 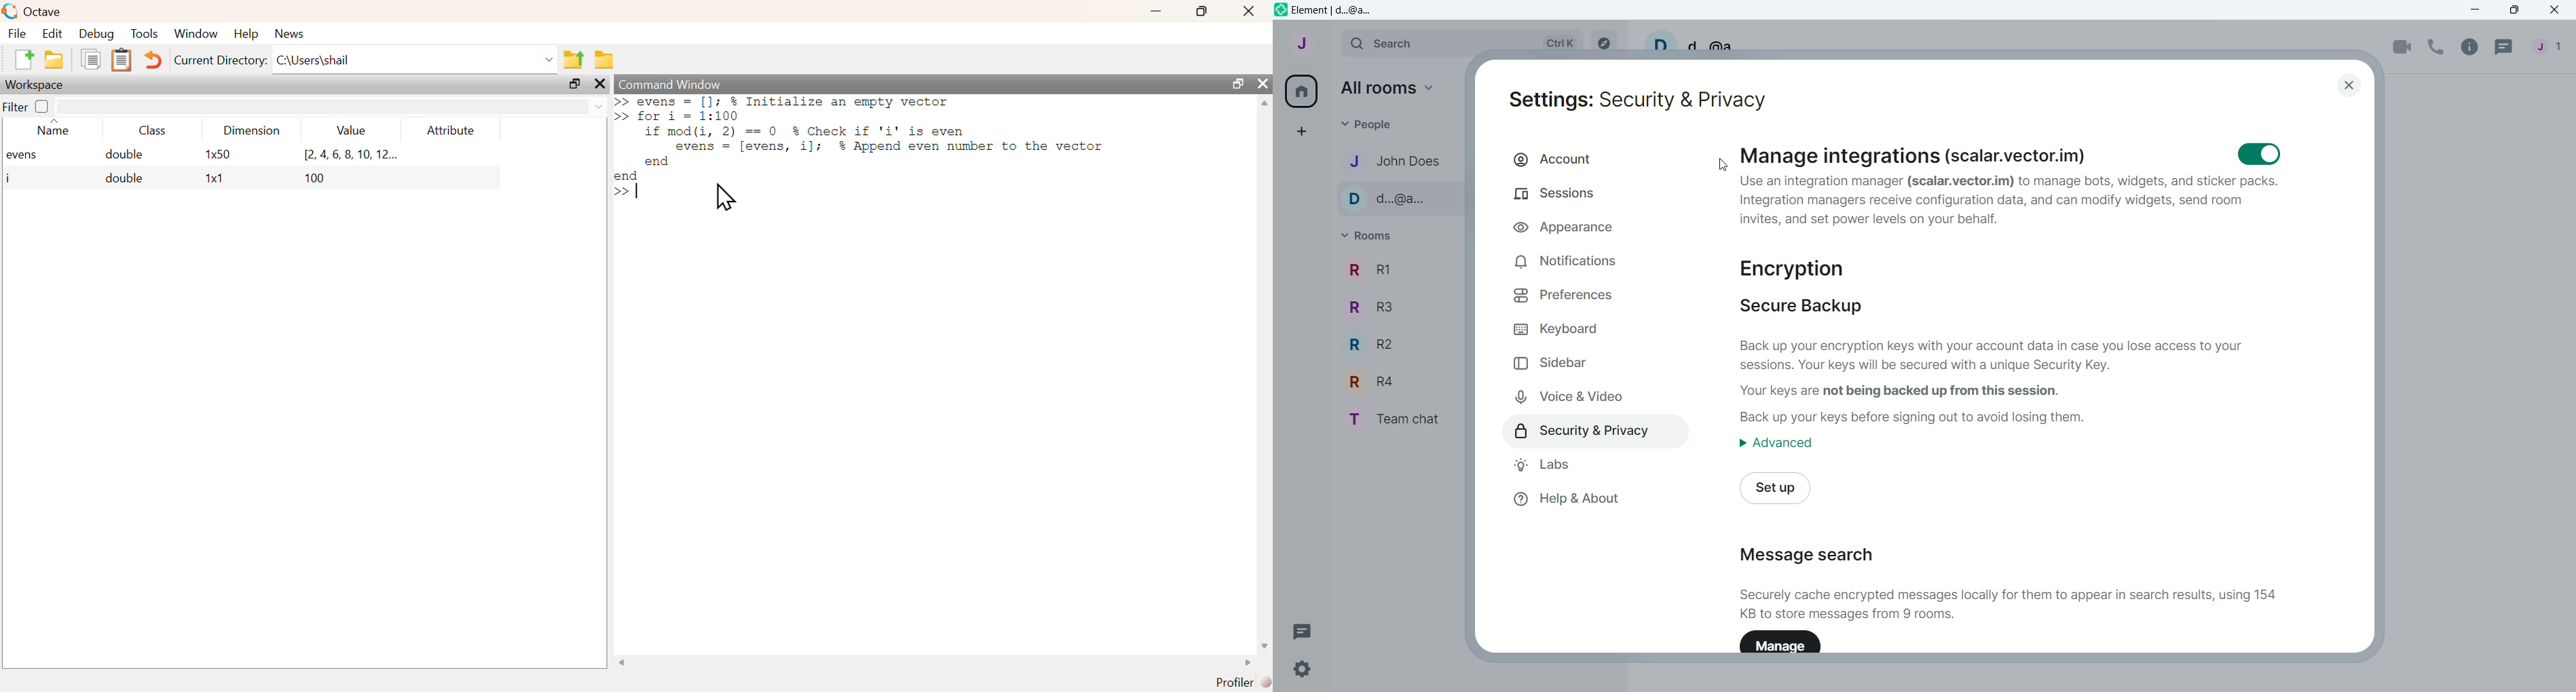 What do you see at coordinates (1555, 197) in the screenshot?
I see `sessions` at bounding box center [1555, 197].